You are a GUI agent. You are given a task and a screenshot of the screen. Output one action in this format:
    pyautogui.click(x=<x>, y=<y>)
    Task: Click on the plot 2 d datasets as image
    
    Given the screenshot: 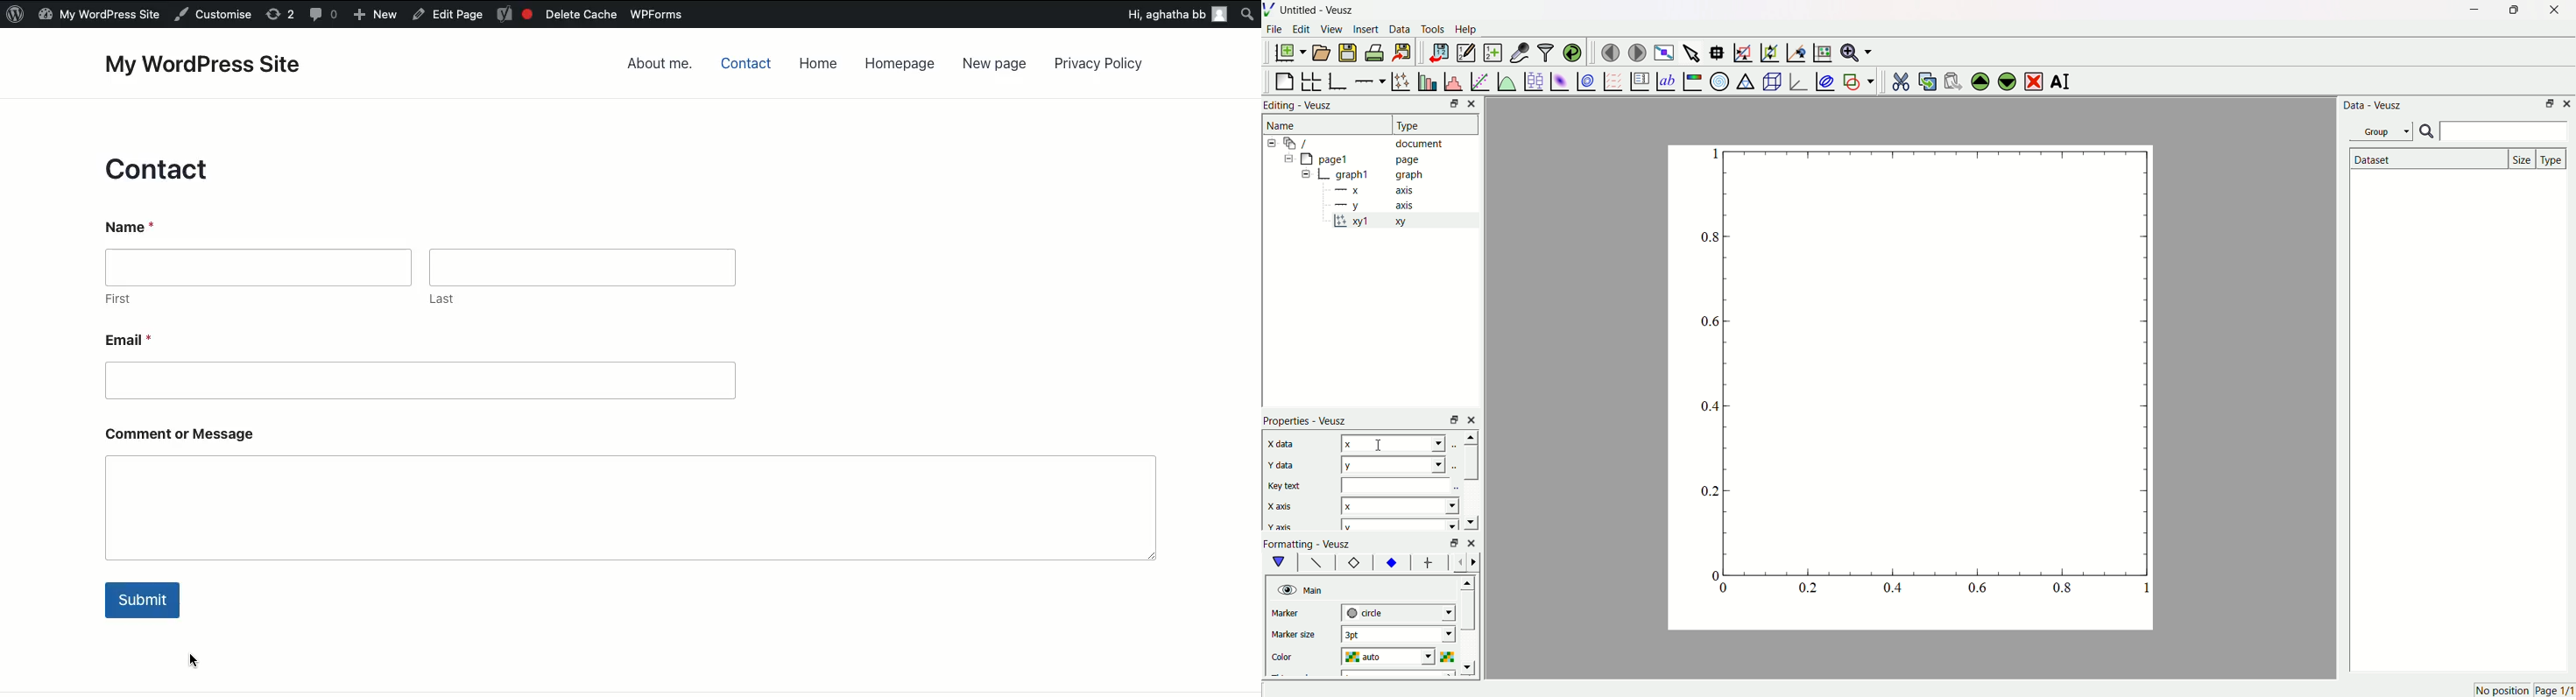 What is the action you would take?
    pyautogui.click(x=1560, y=80)
    